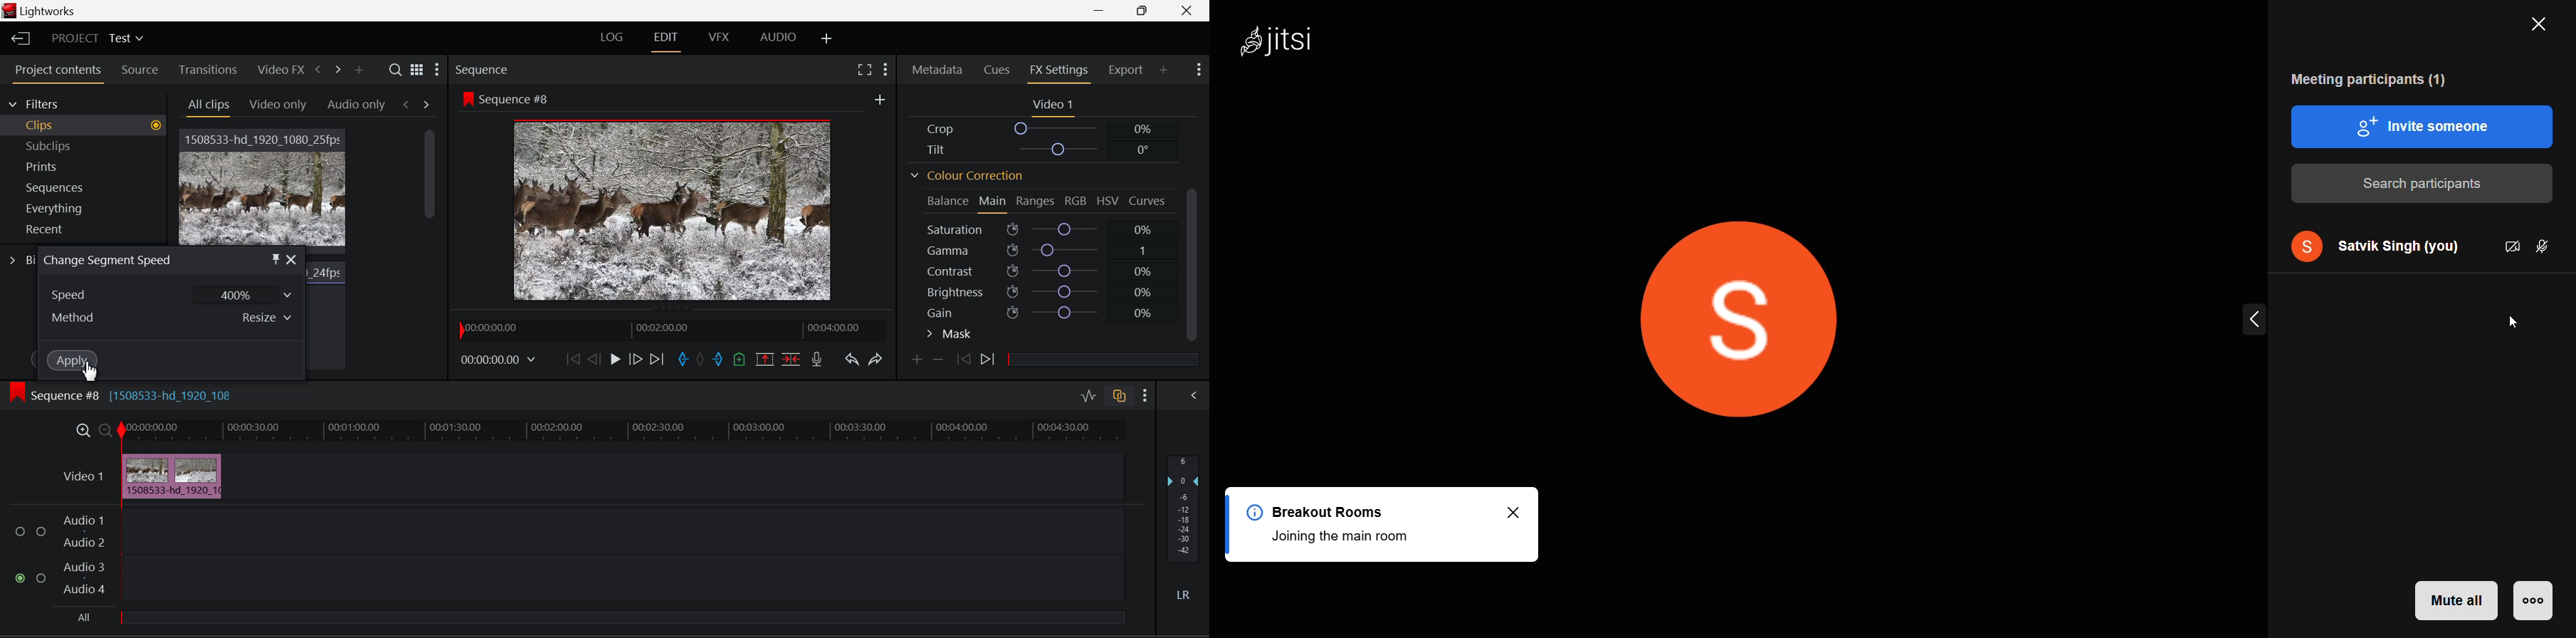 The image size is (2576, 644). I want to click on Export, so click(1127, 71).